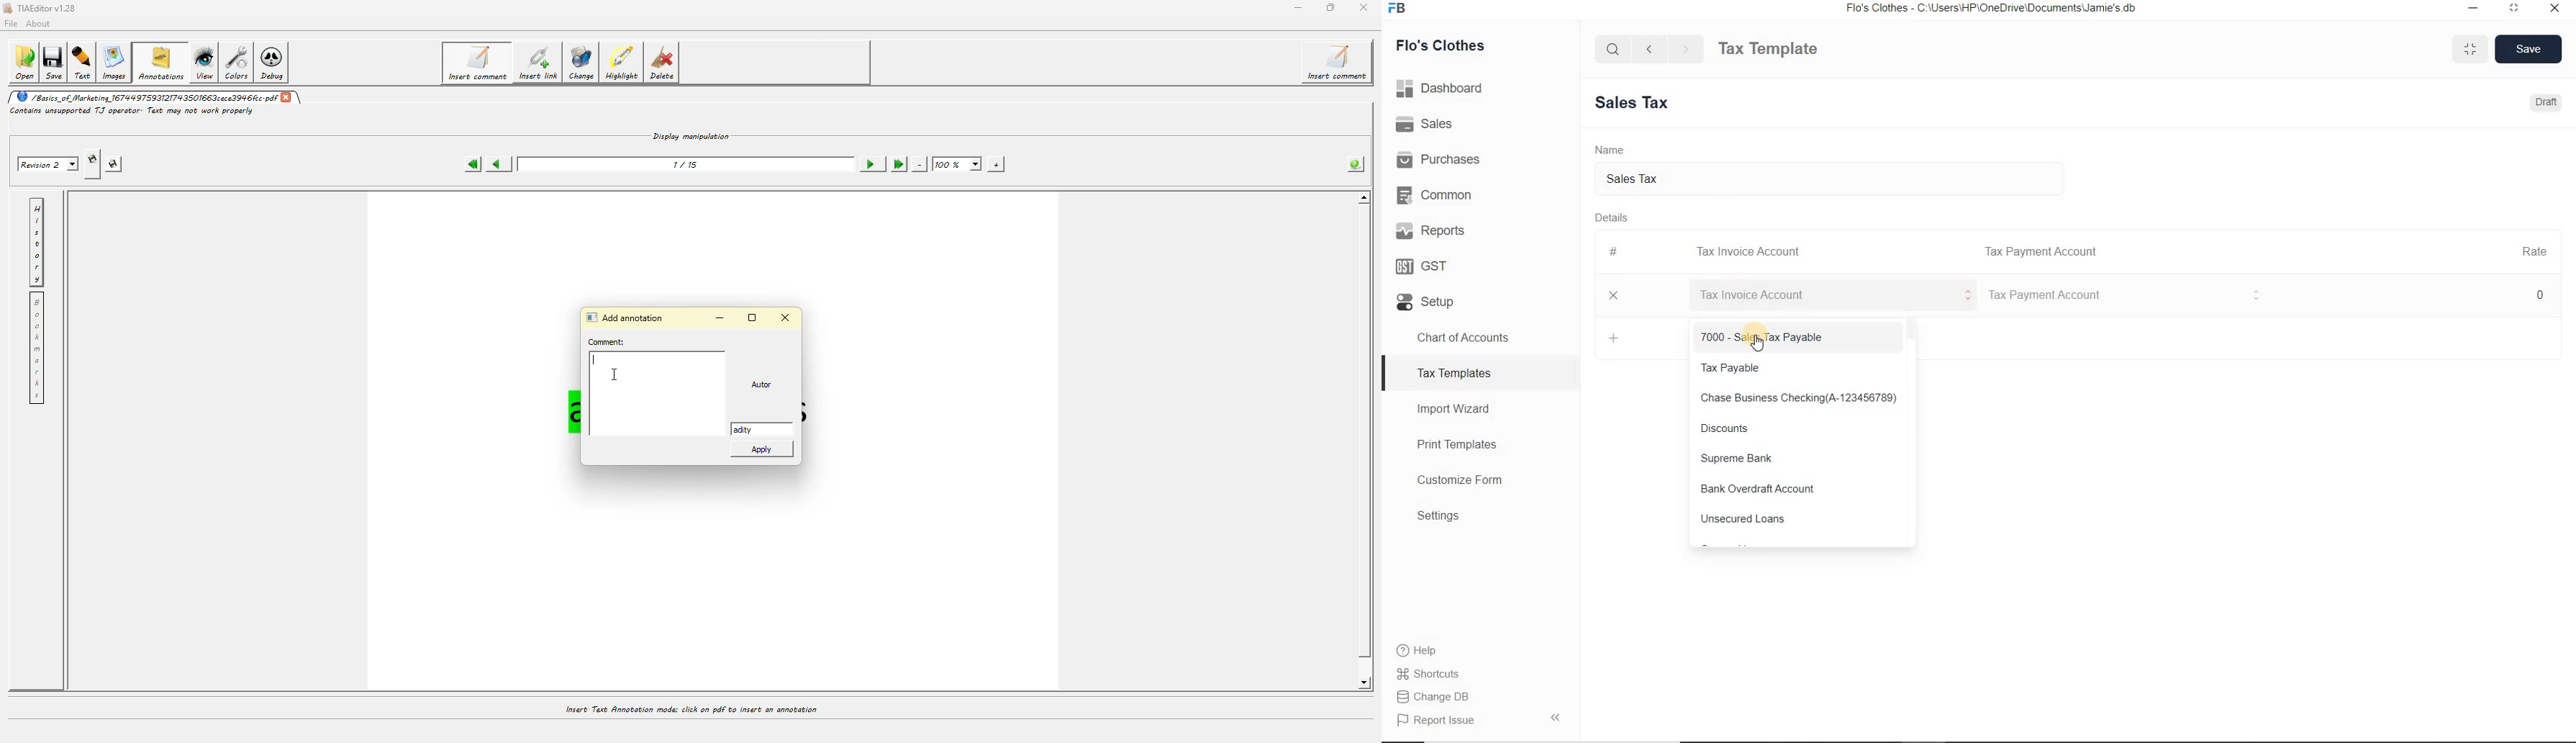 Image resolution: width=2576 pixels, height=756 pixels. Describe the element at coordinates (1480, 123) in the screenshot. I see `Sales` at that location.